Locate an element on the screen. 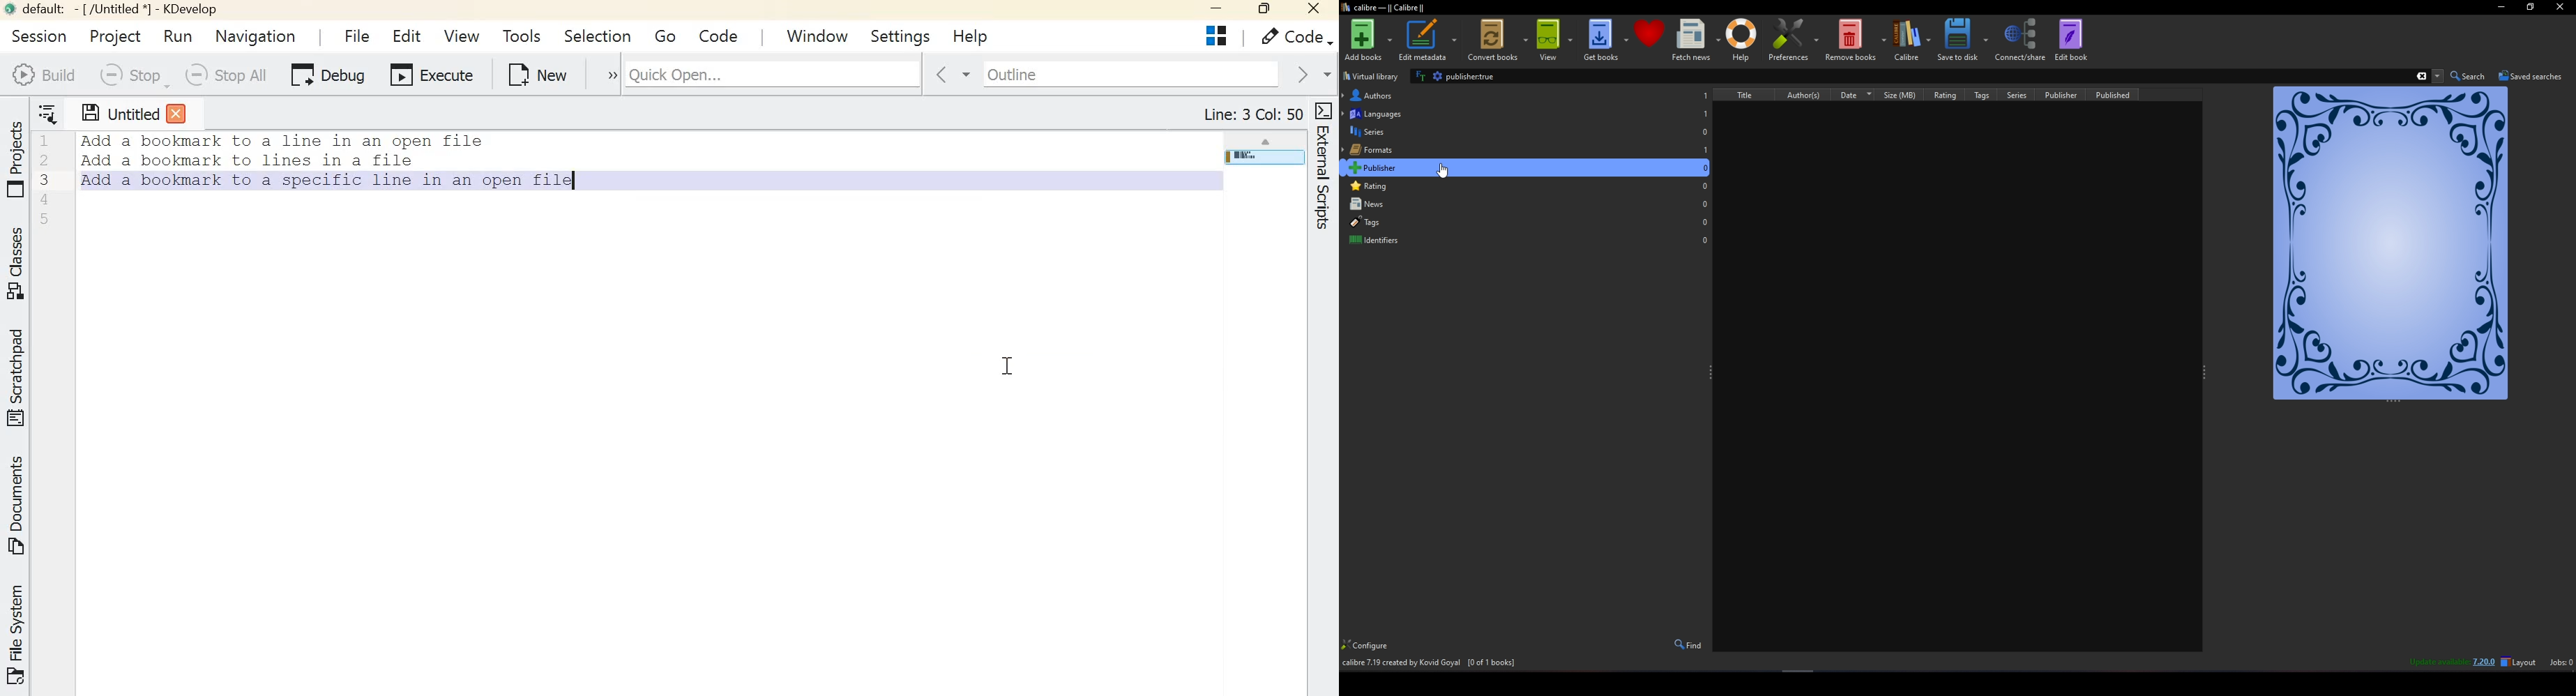  Go is located at coordinates (667, 34).